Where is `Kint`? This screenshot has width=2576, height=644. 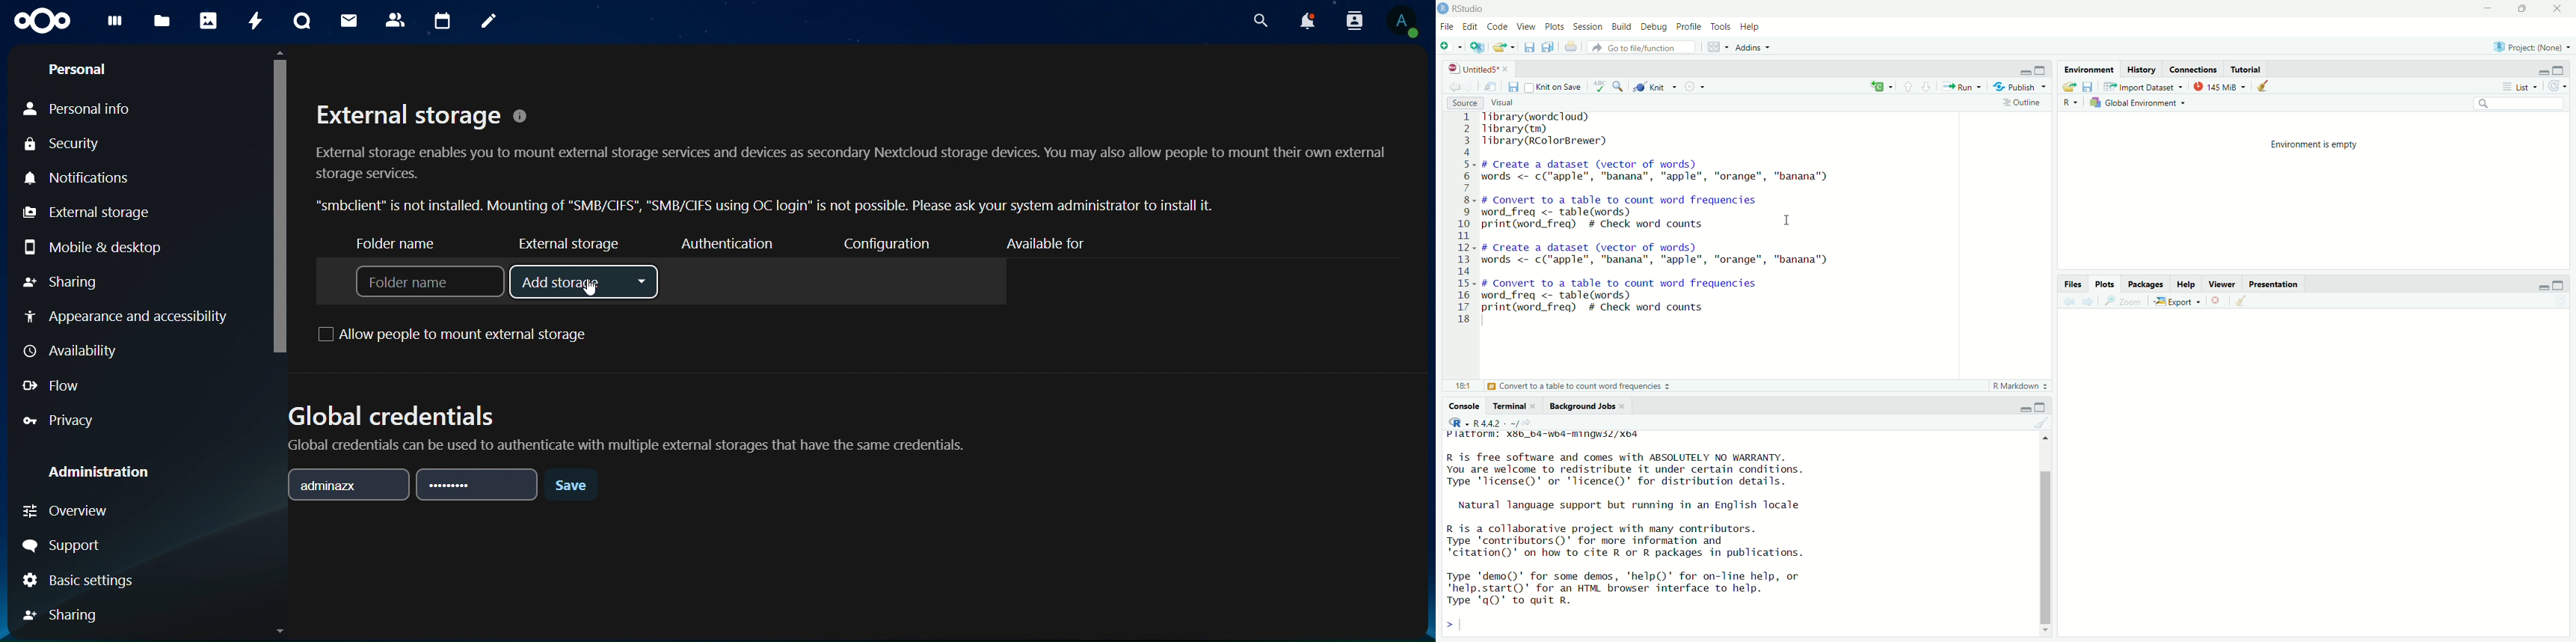 Kint is located at coordinates (1654, 85).